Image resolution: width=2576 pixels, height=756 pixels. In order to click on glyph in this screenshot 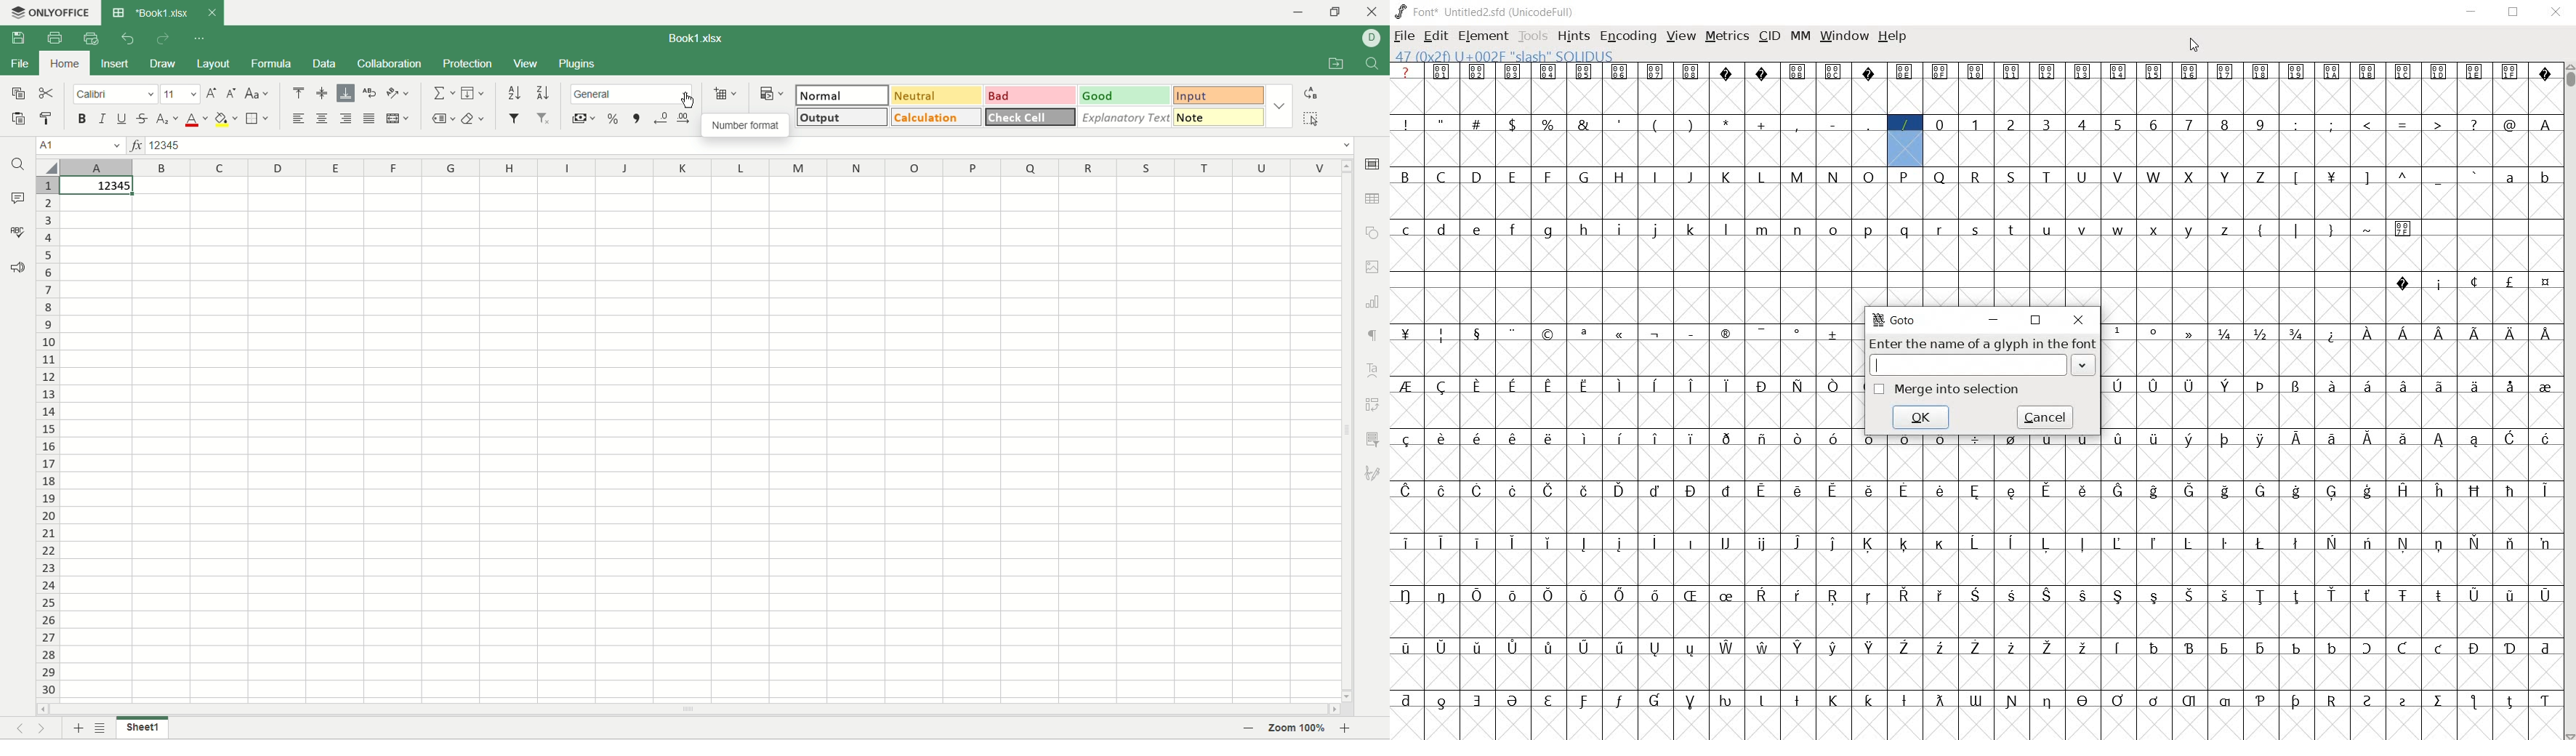, I will do `click(1761, 595)`.